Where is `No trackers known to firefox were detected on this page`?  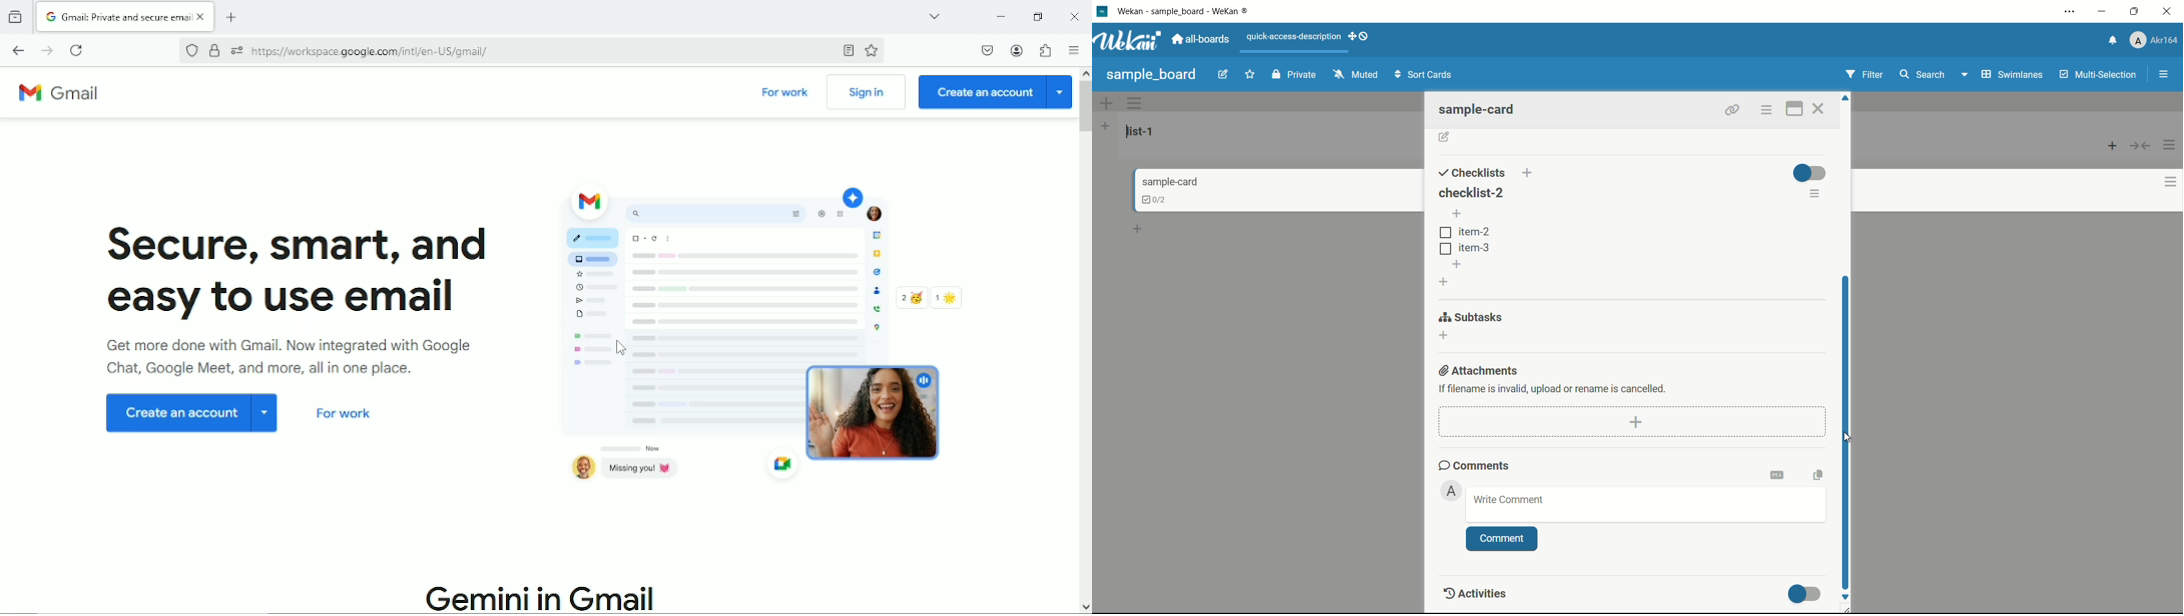 No trackers known to firefox were detected on this page is located at coordinates (190, 51).